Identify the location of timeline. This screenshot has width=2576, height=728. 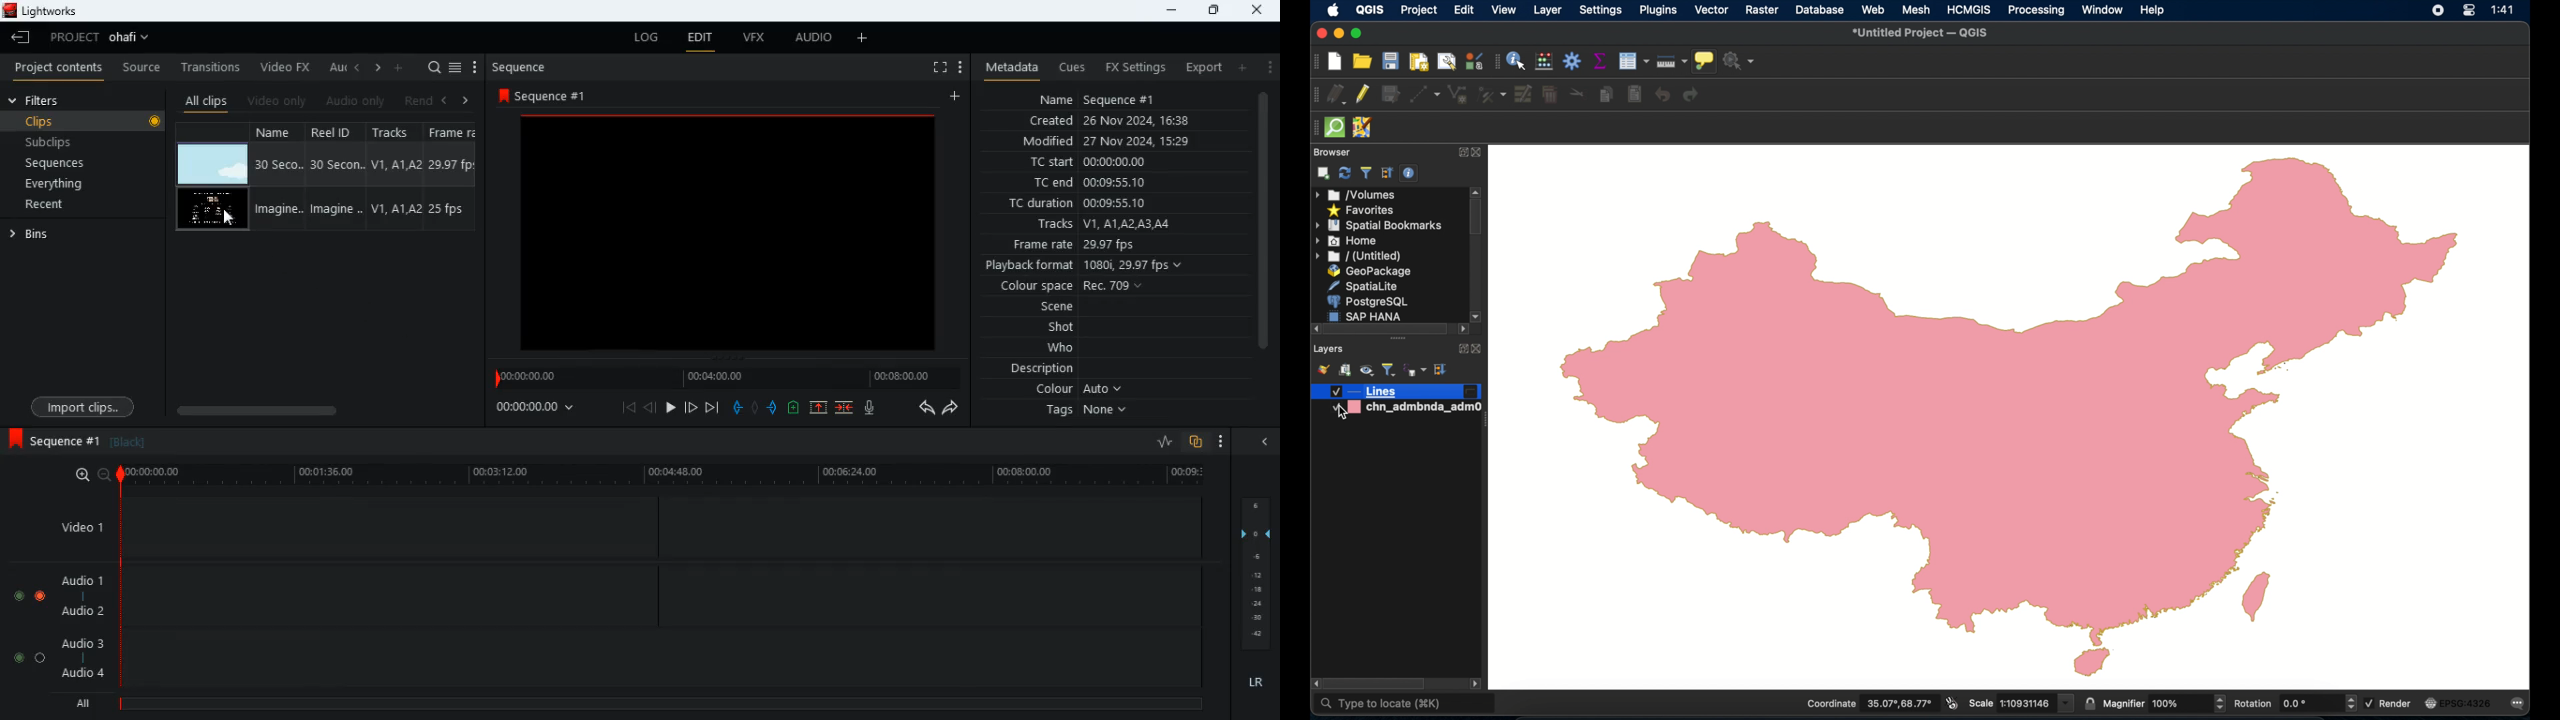
(668, 476).